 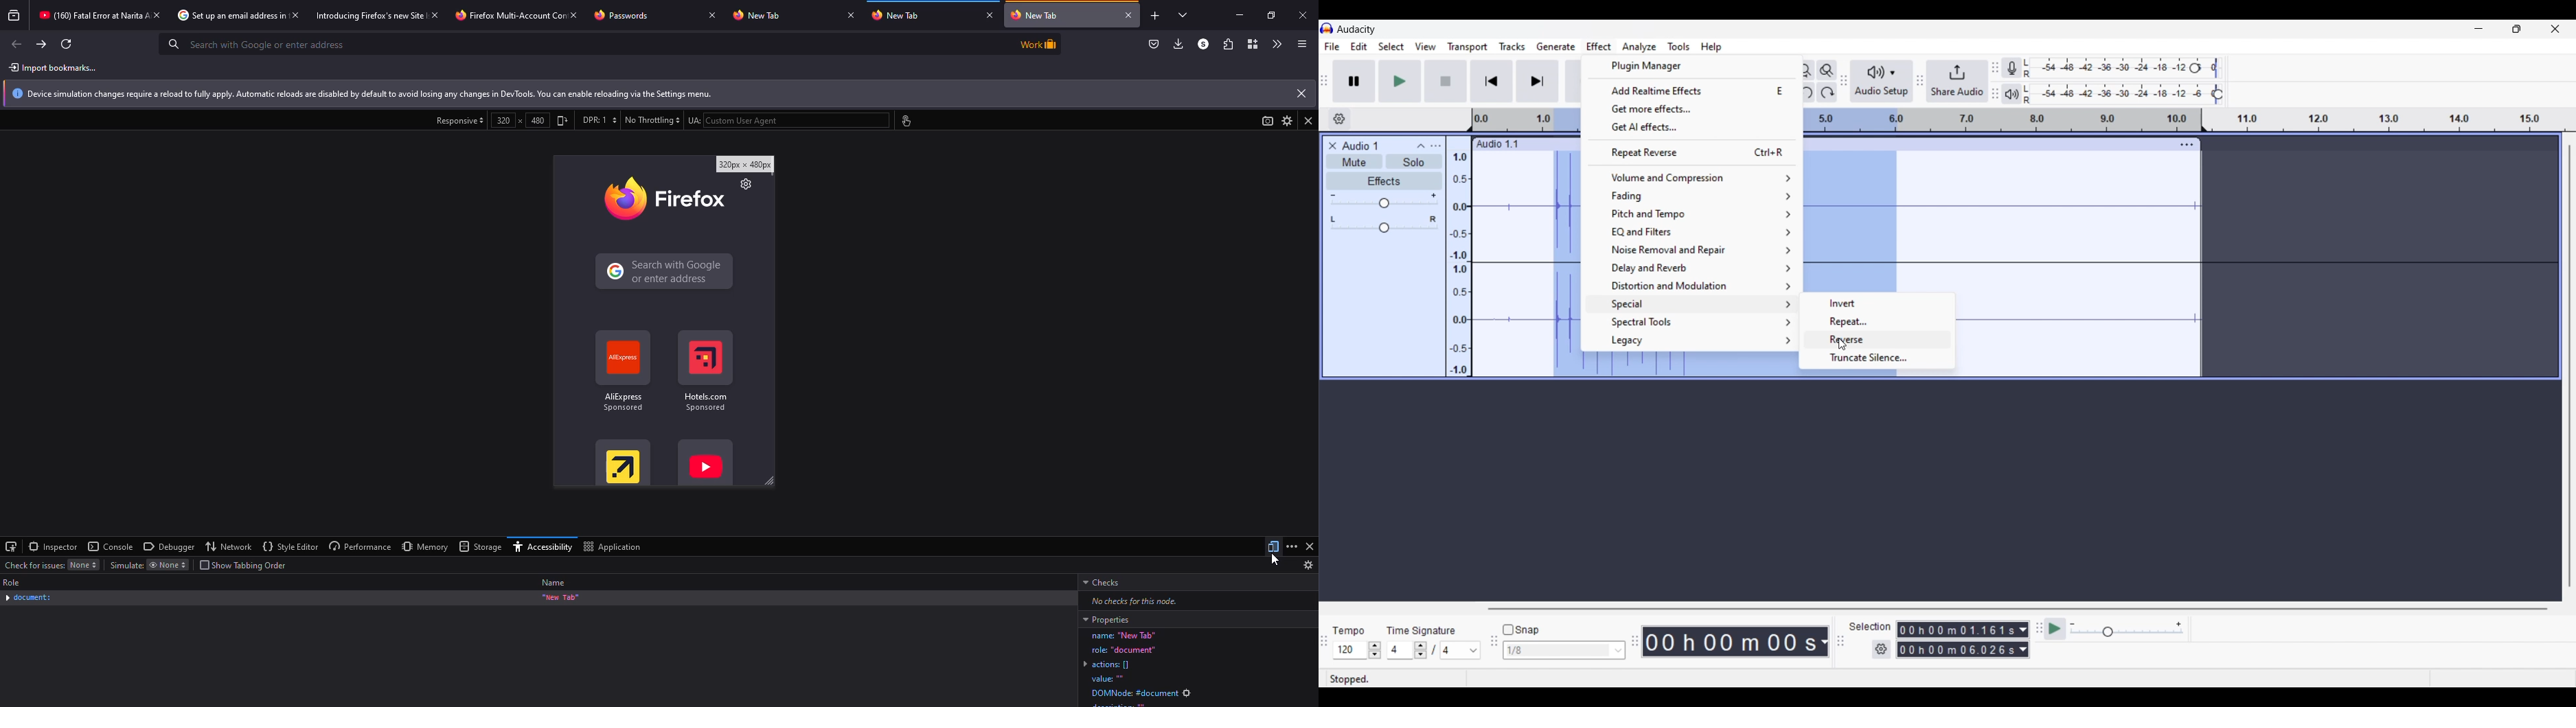 What do you see at coordinates (1692, 304) in the screenshot?
I see `Special options` at bounding box center [1692, 304].